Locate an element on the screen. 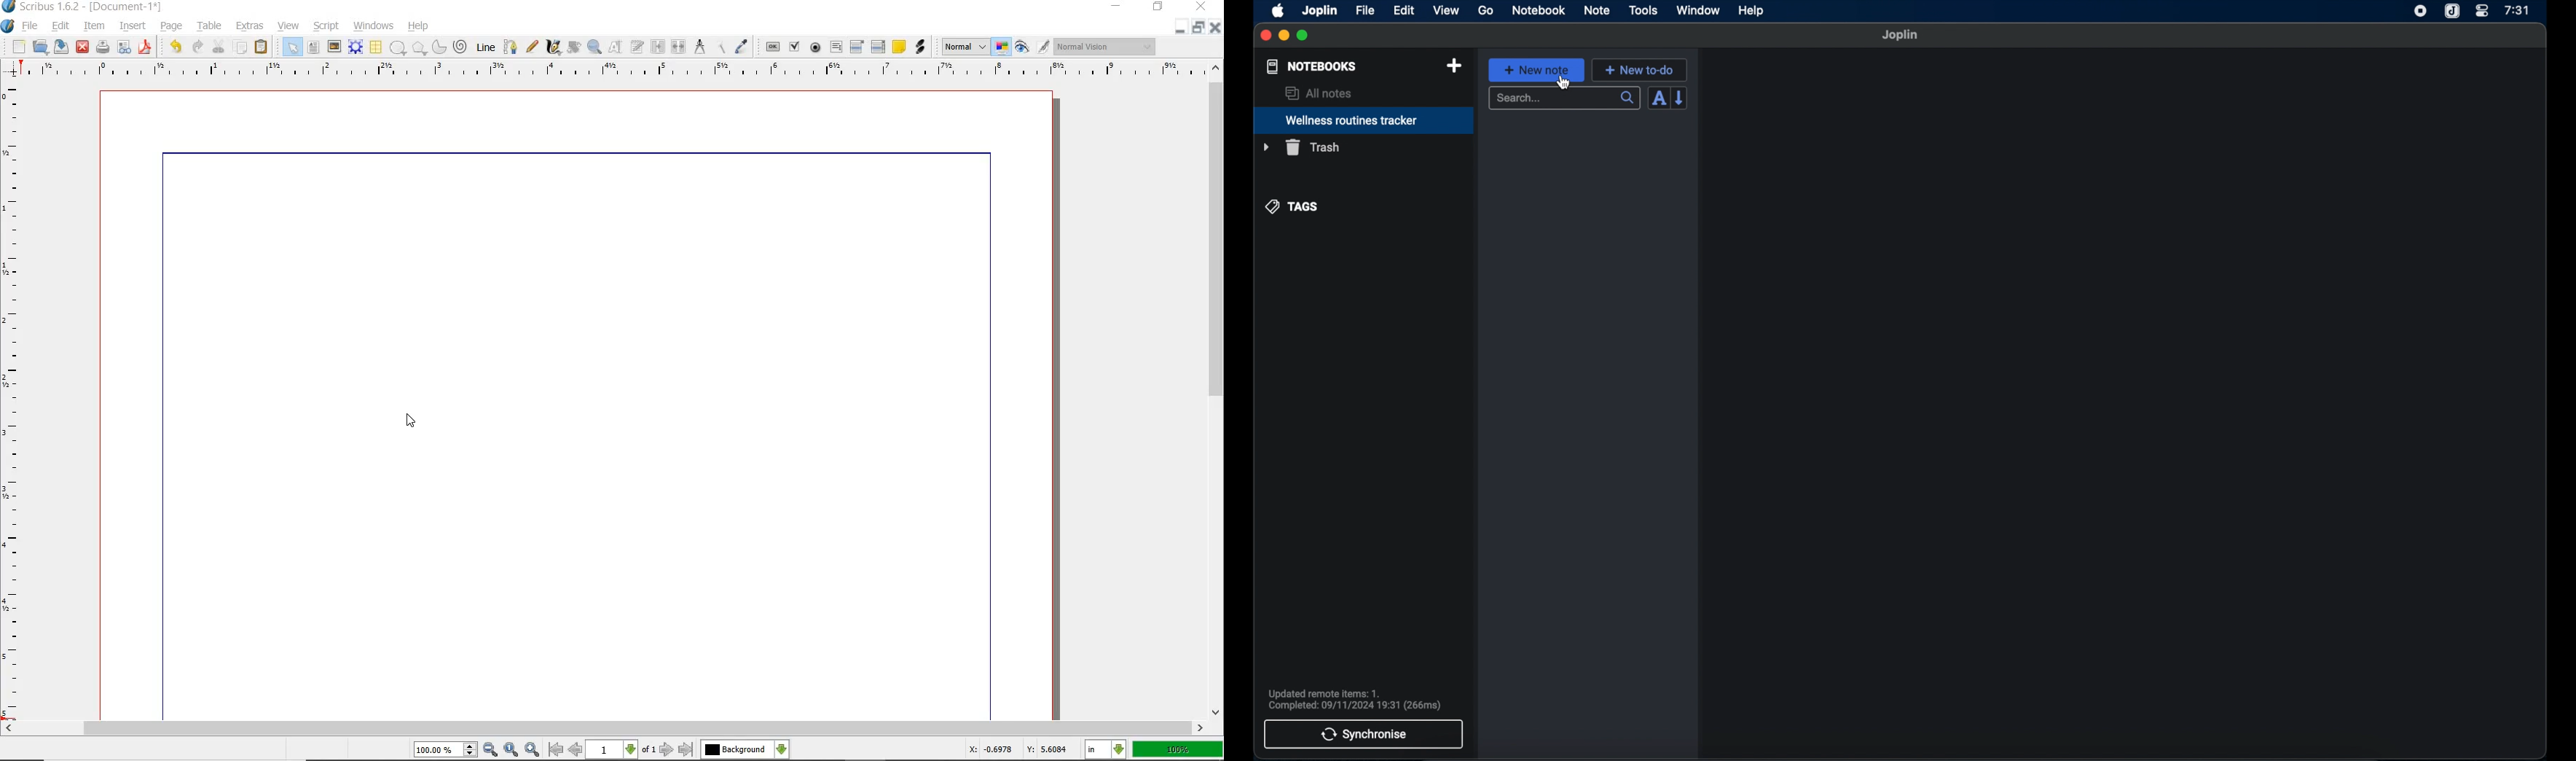 The image size is (2576, 784). select current unit is located at coordinates (1105, 748).